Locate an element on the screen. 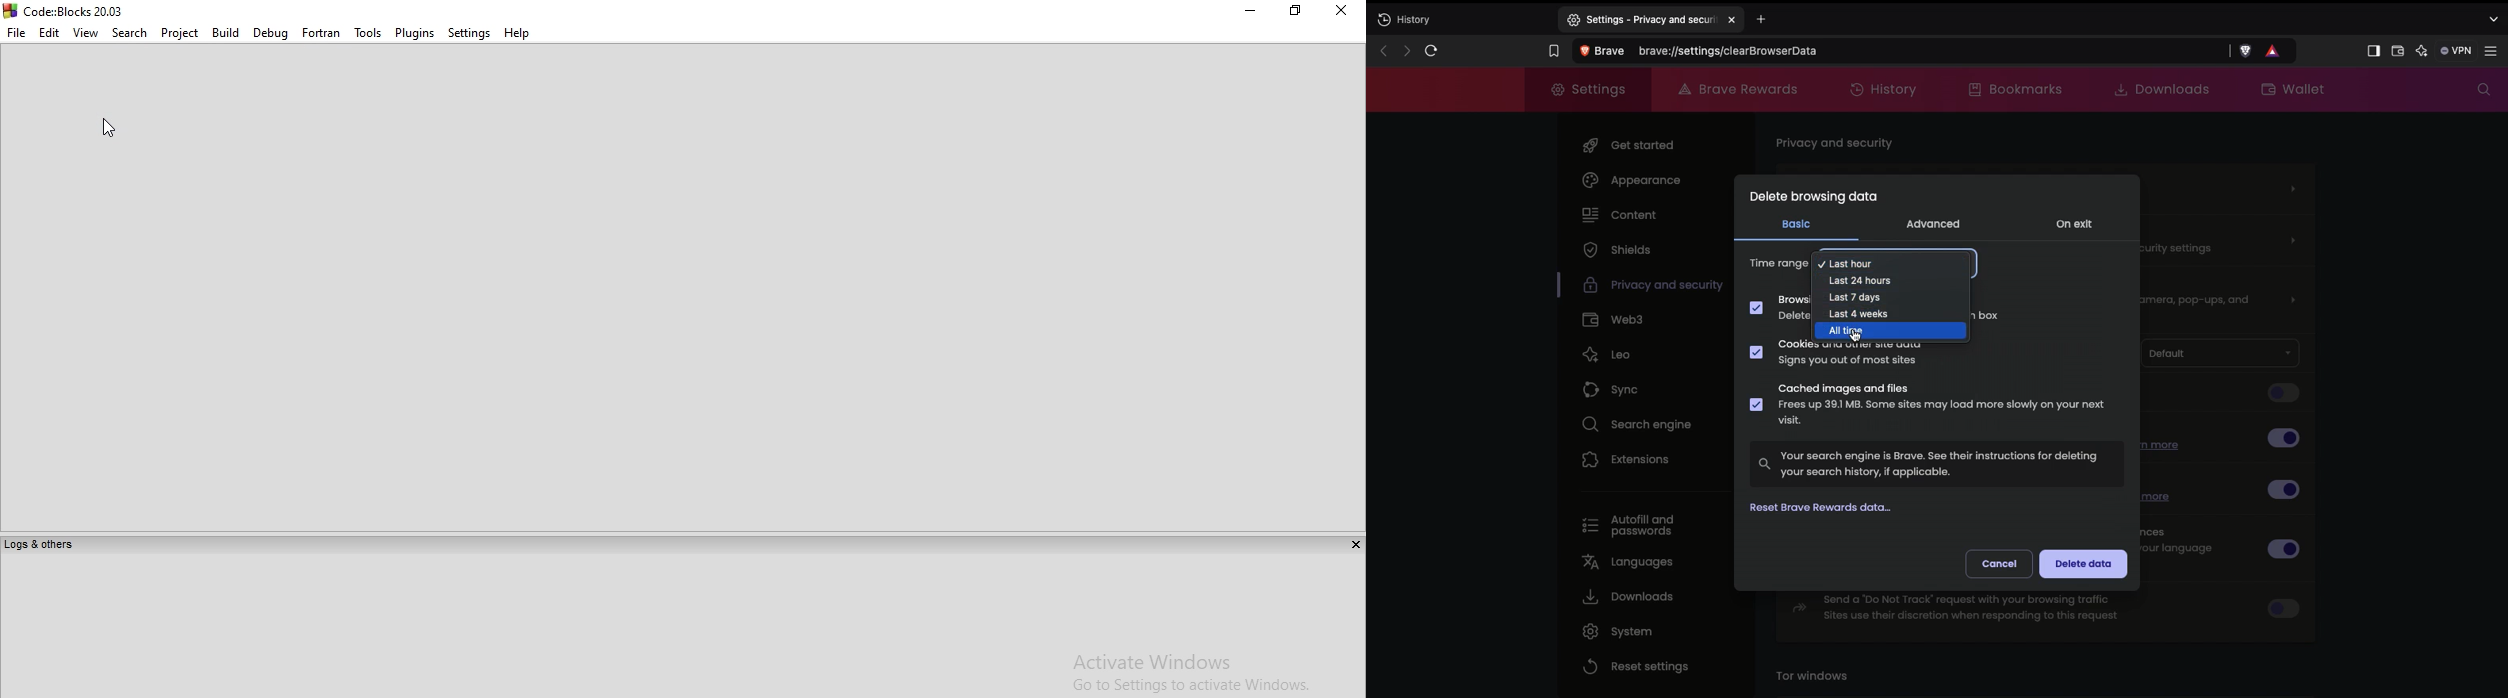 The image size is (2520, 700). Downloads is located at coordinates (2158, 89).